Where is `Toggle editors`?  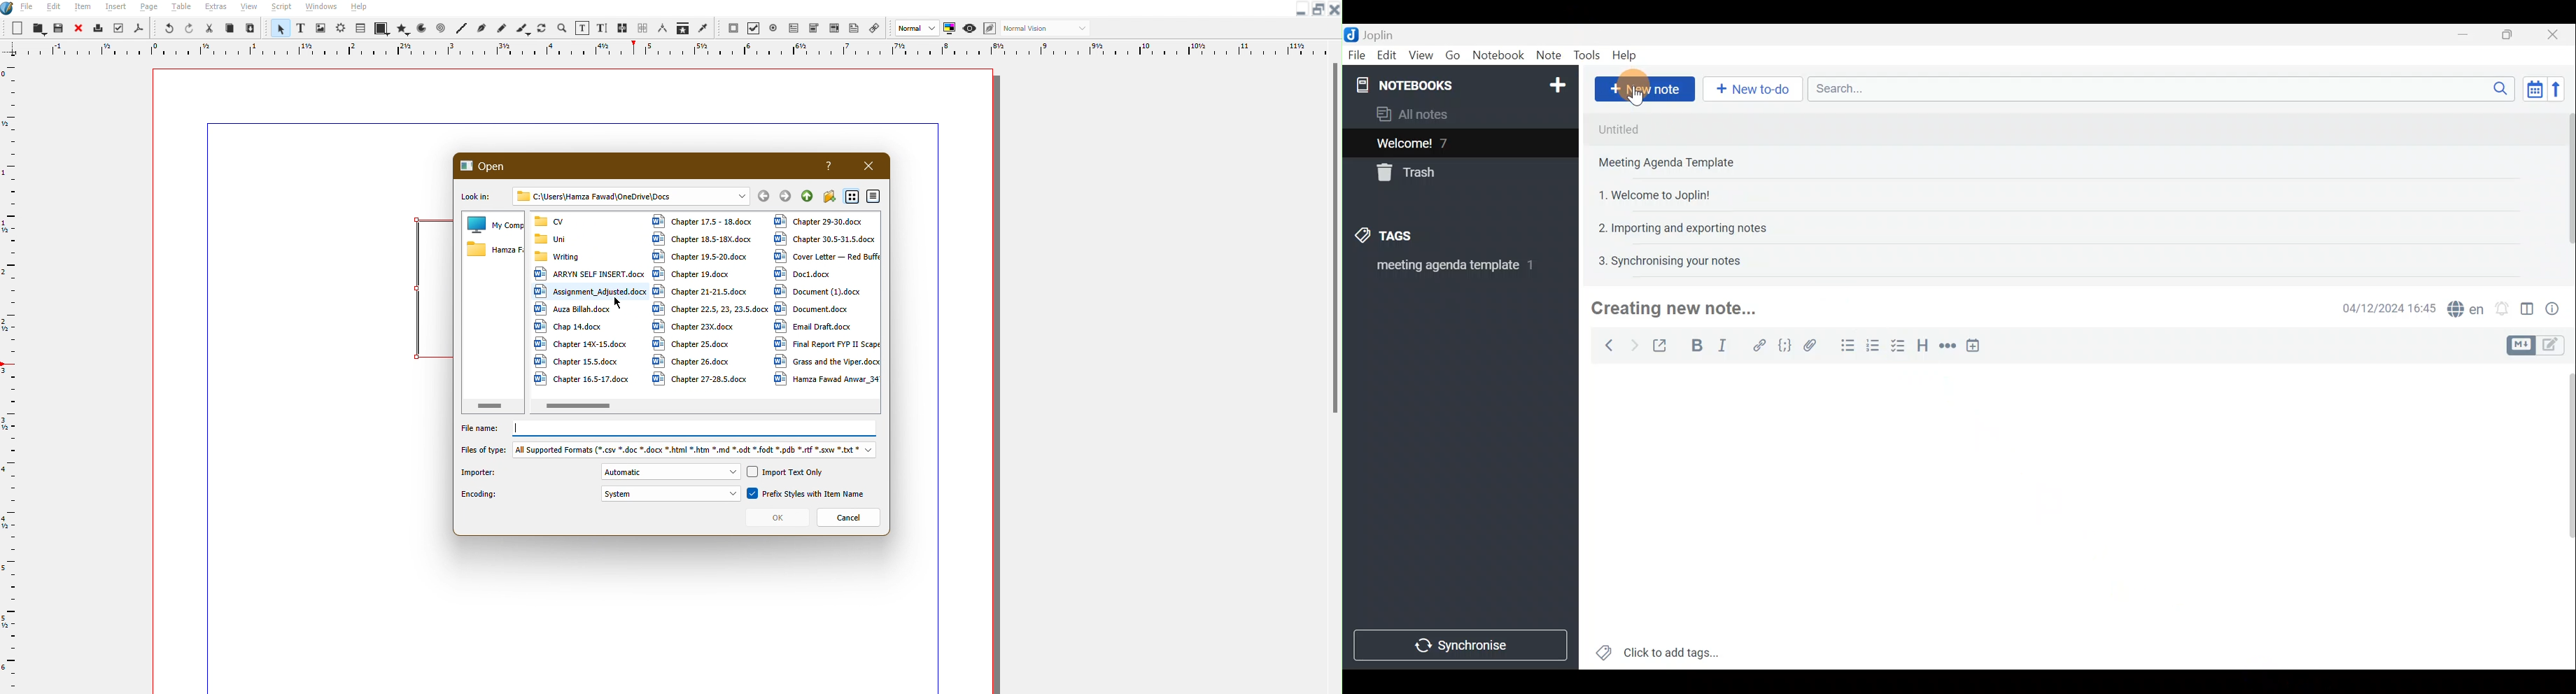
Toggle editors is located at coordinates (2523, 344).